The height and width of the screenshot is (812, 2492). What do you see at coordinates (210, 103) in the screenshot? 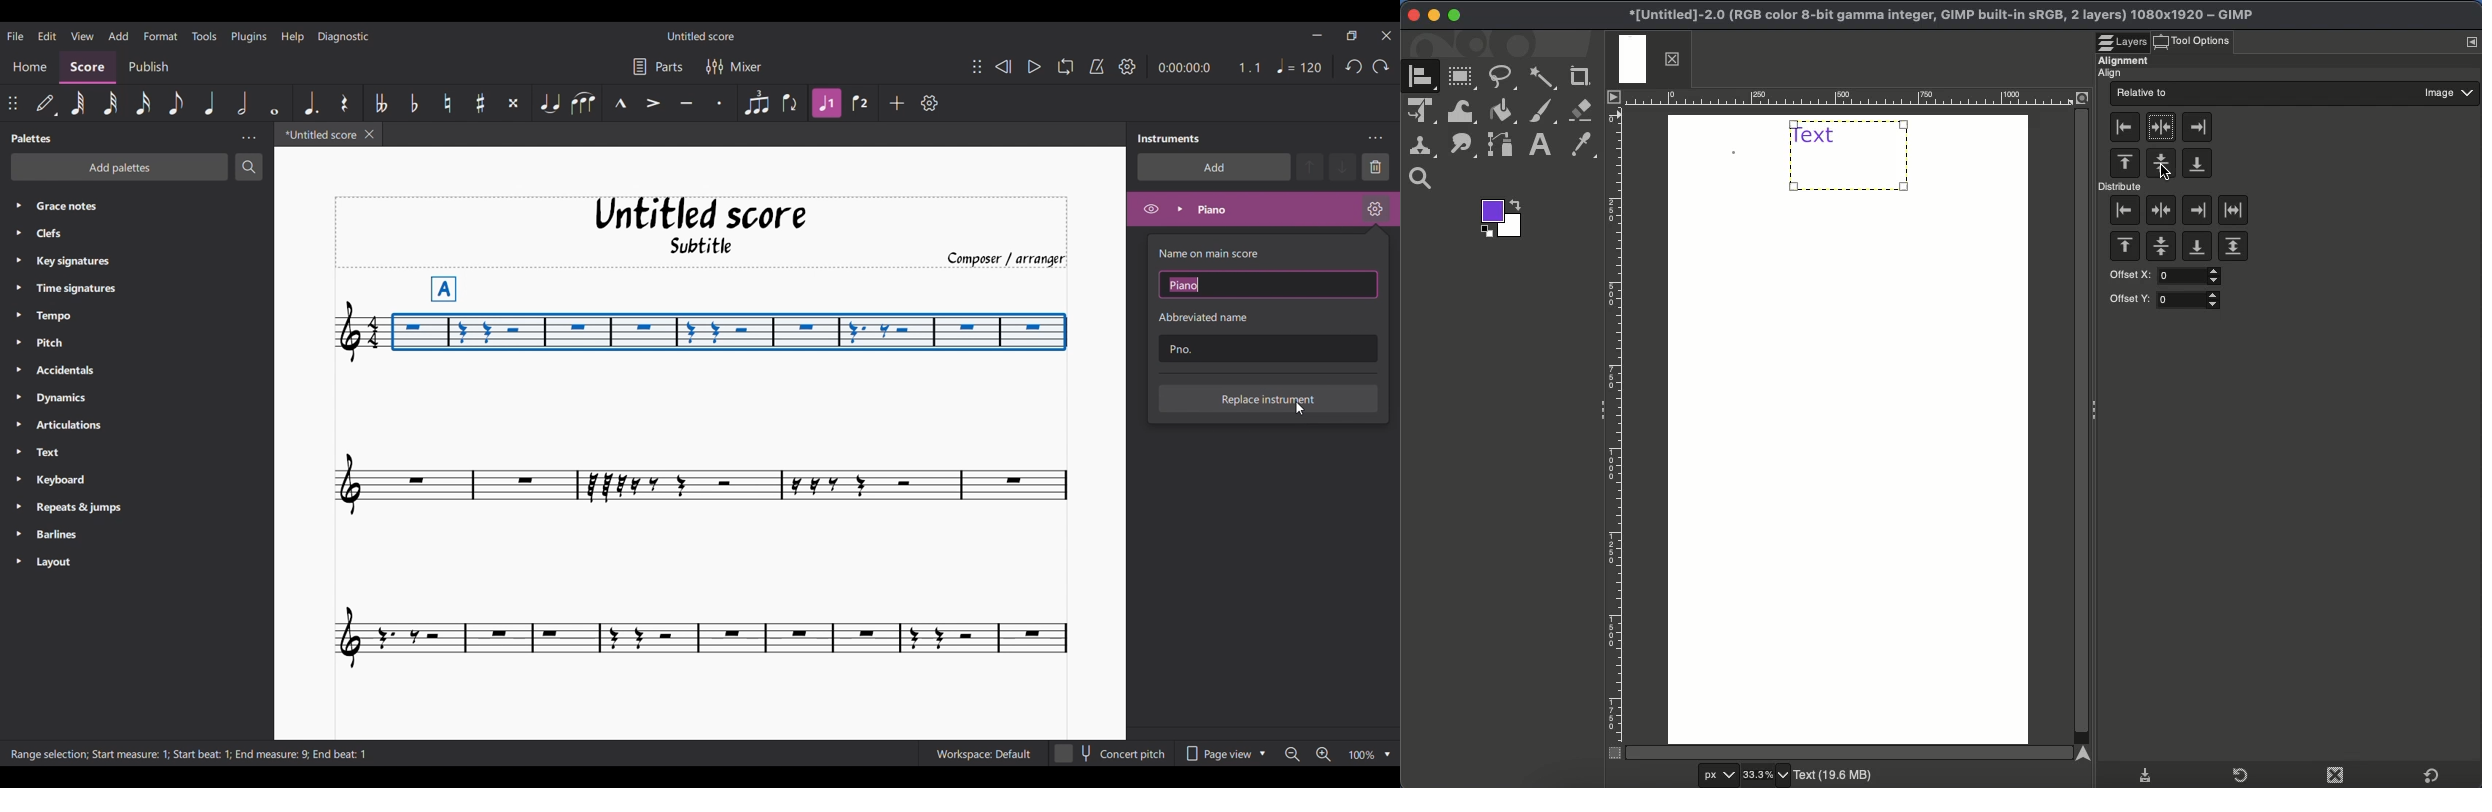
I see `Quarter note` at bounding box center [210, 103].